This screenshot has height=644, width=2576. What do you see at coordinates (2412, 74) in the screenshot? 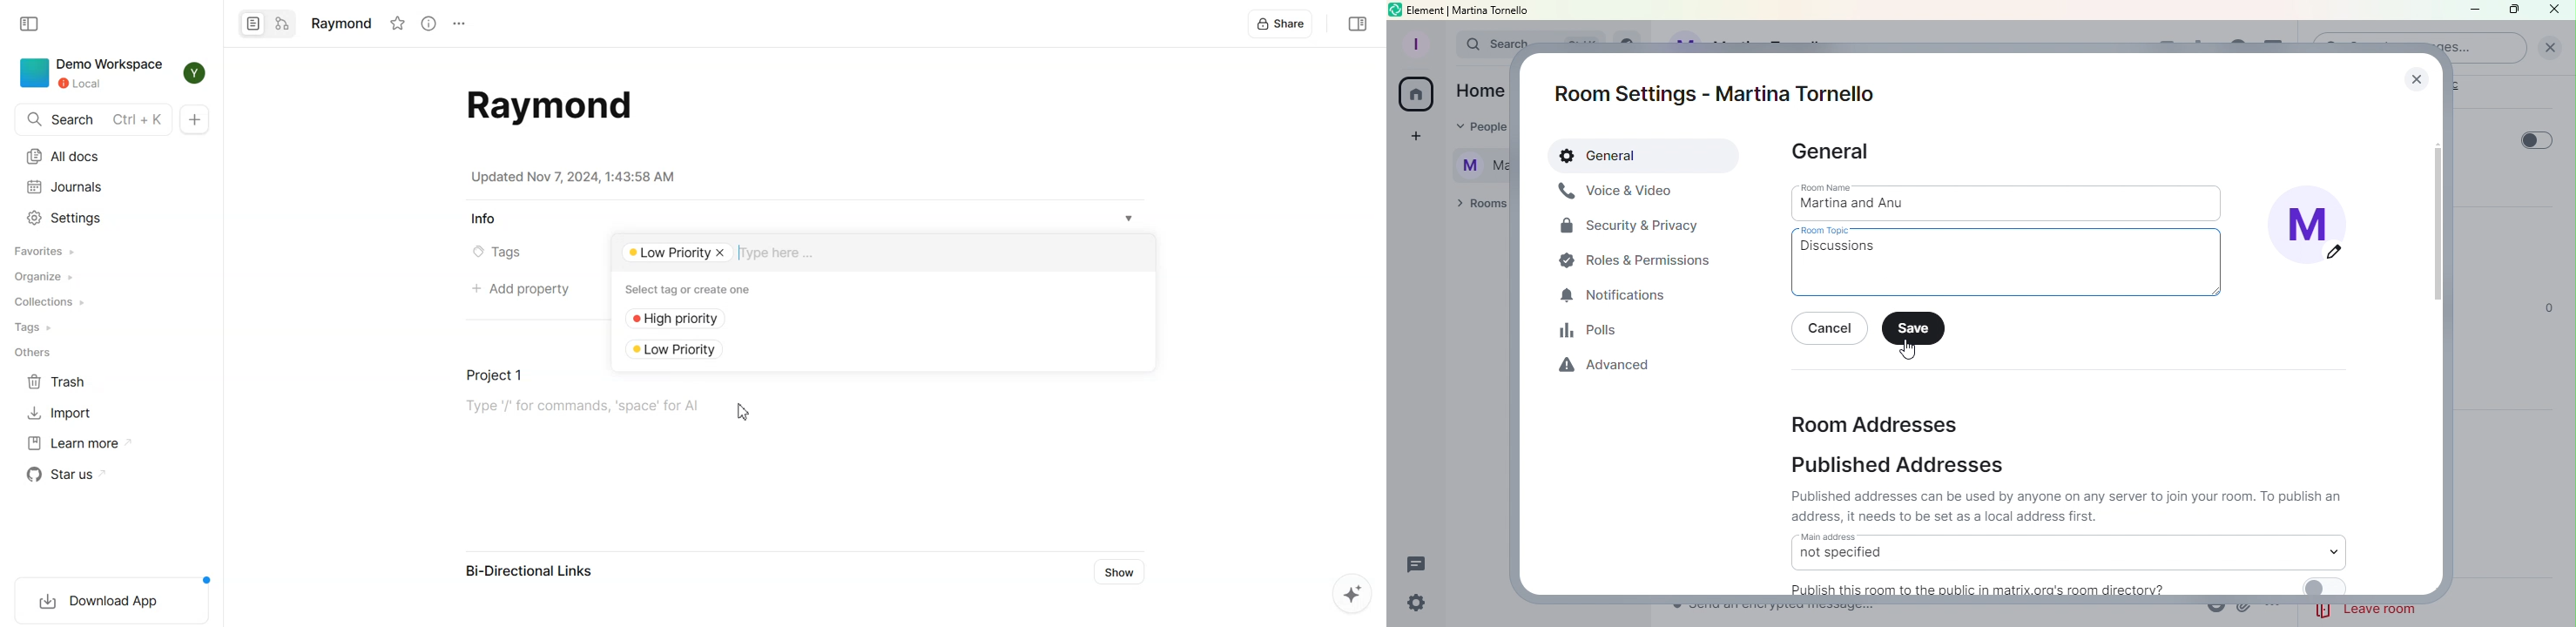
I see `Close` at bounding box center [2412, 74].